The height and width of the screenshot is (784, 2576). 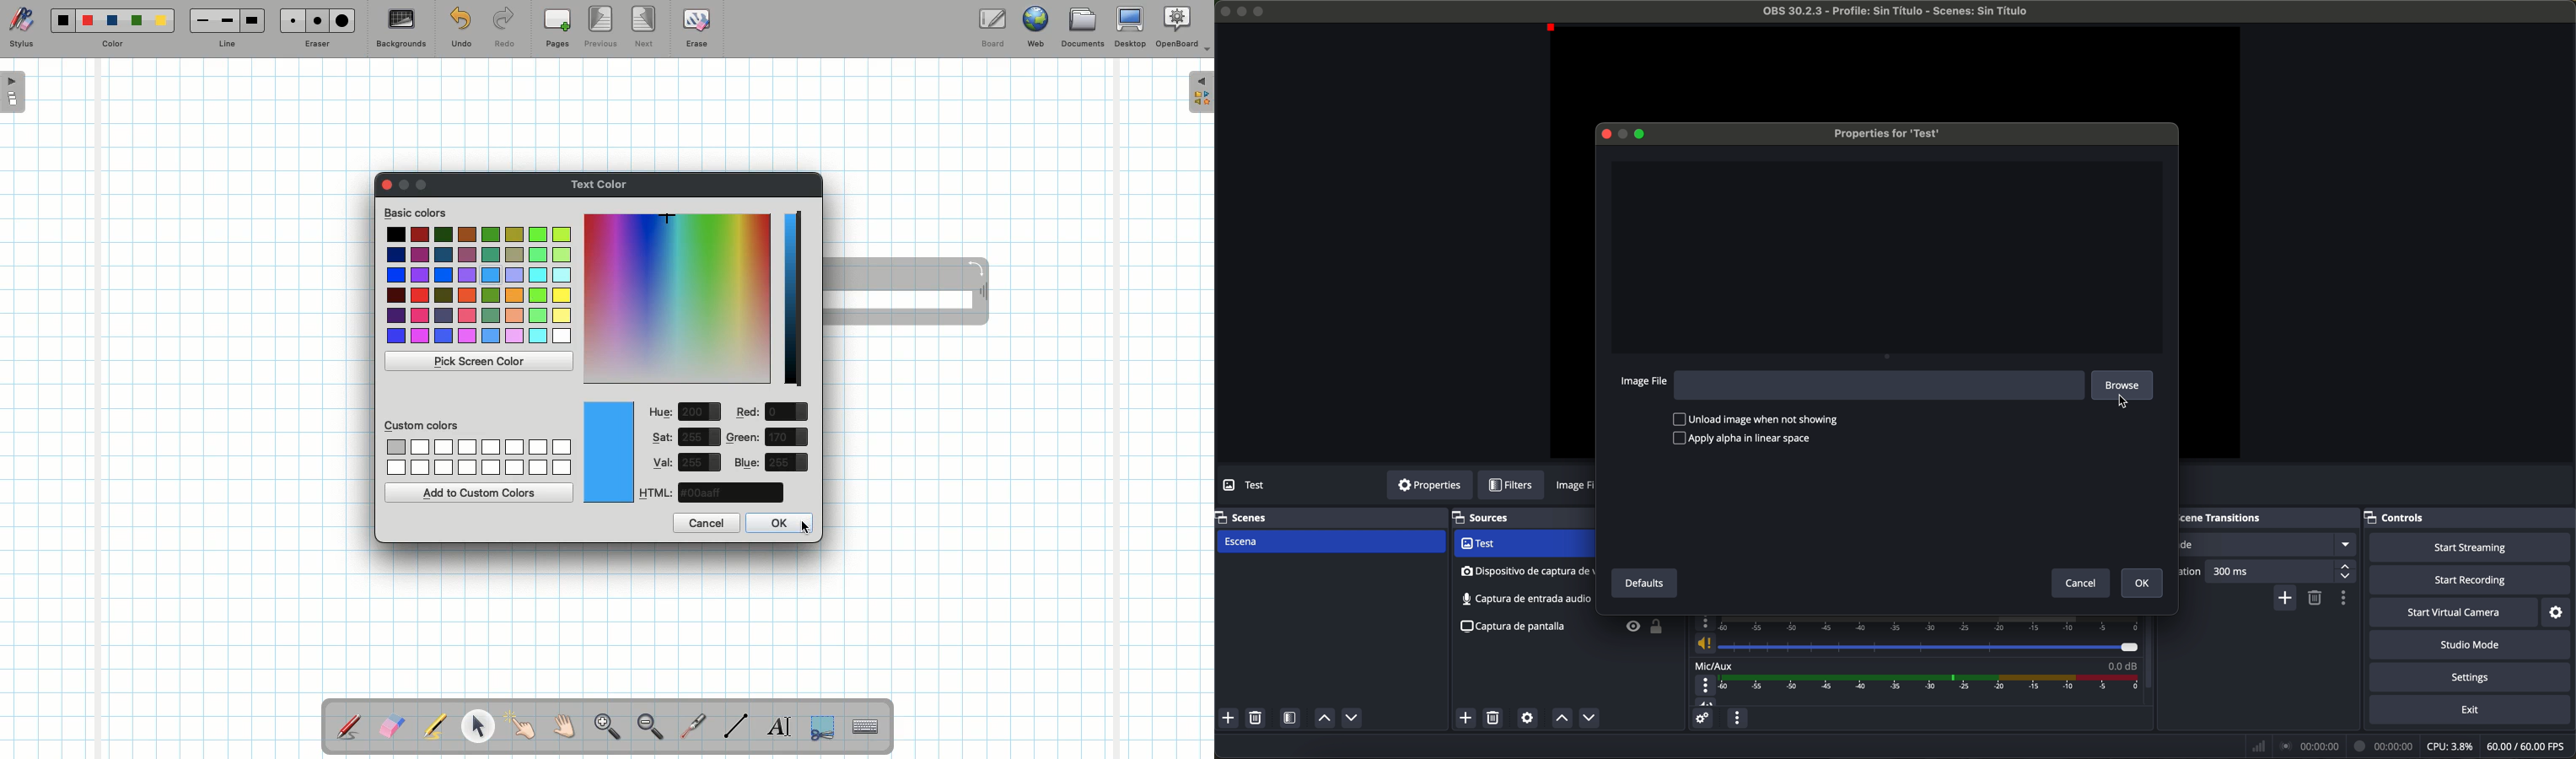 I want to click on Hue, so click(x=662, y=412).